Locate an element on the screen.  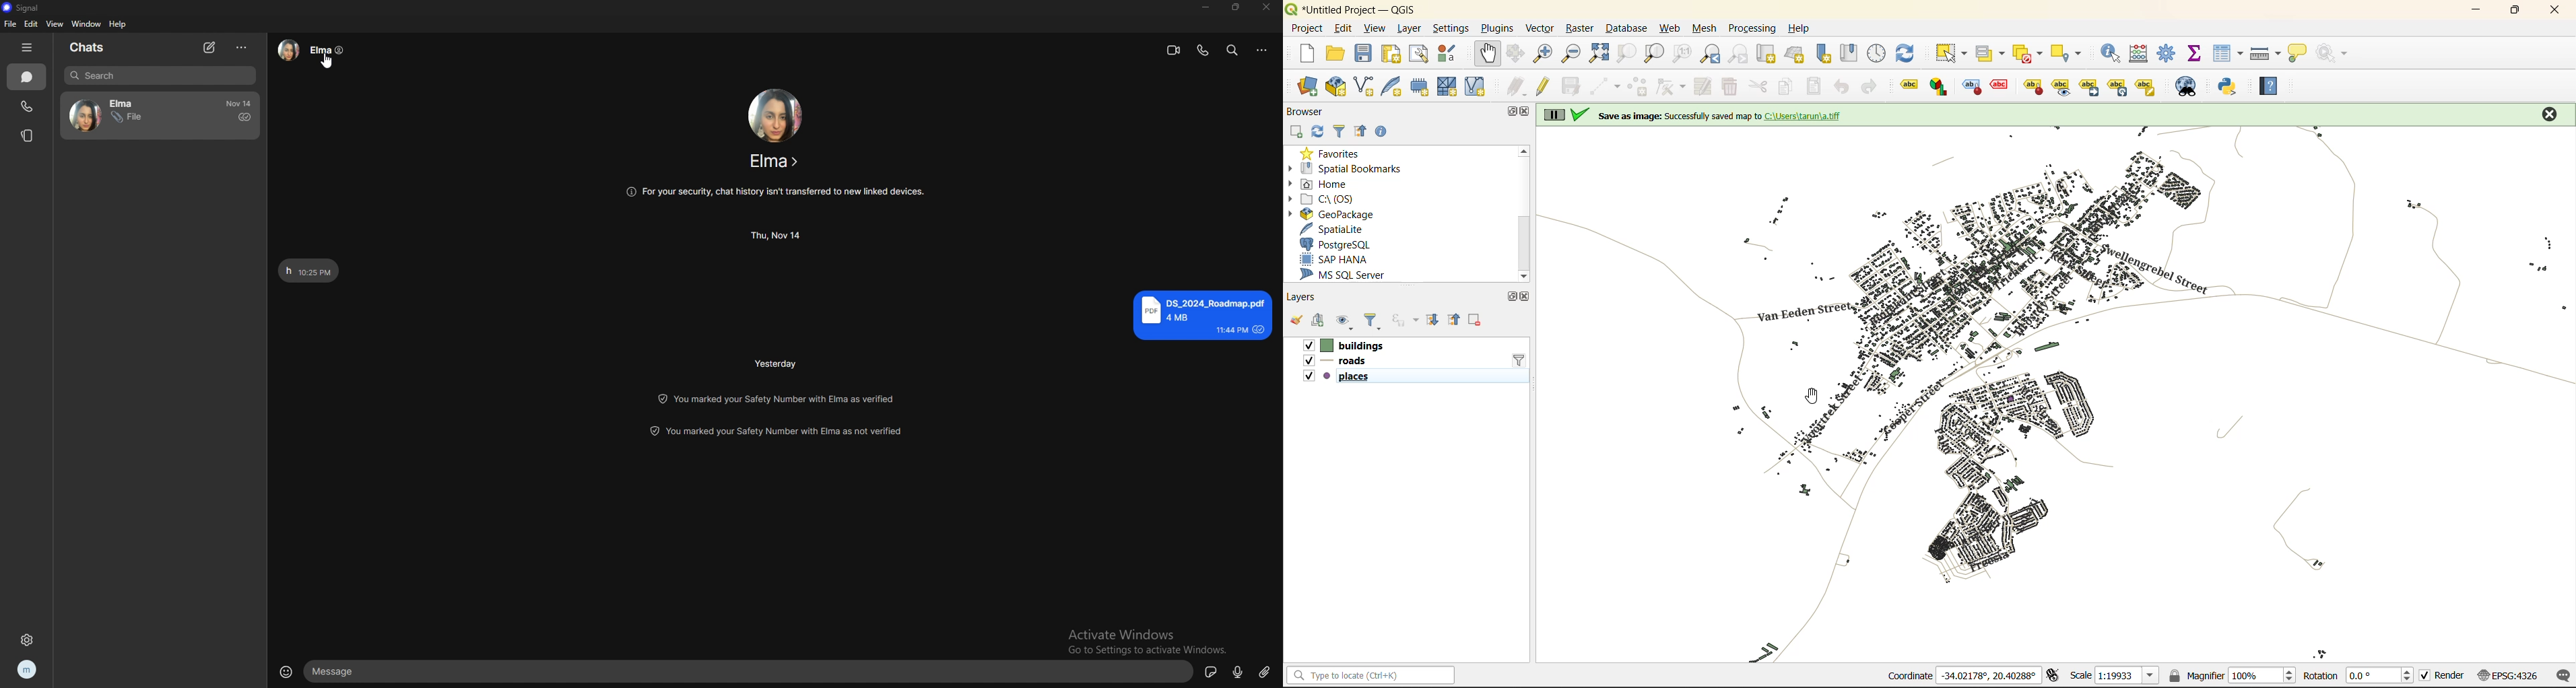
new chat is located at coordinates (212, 47).